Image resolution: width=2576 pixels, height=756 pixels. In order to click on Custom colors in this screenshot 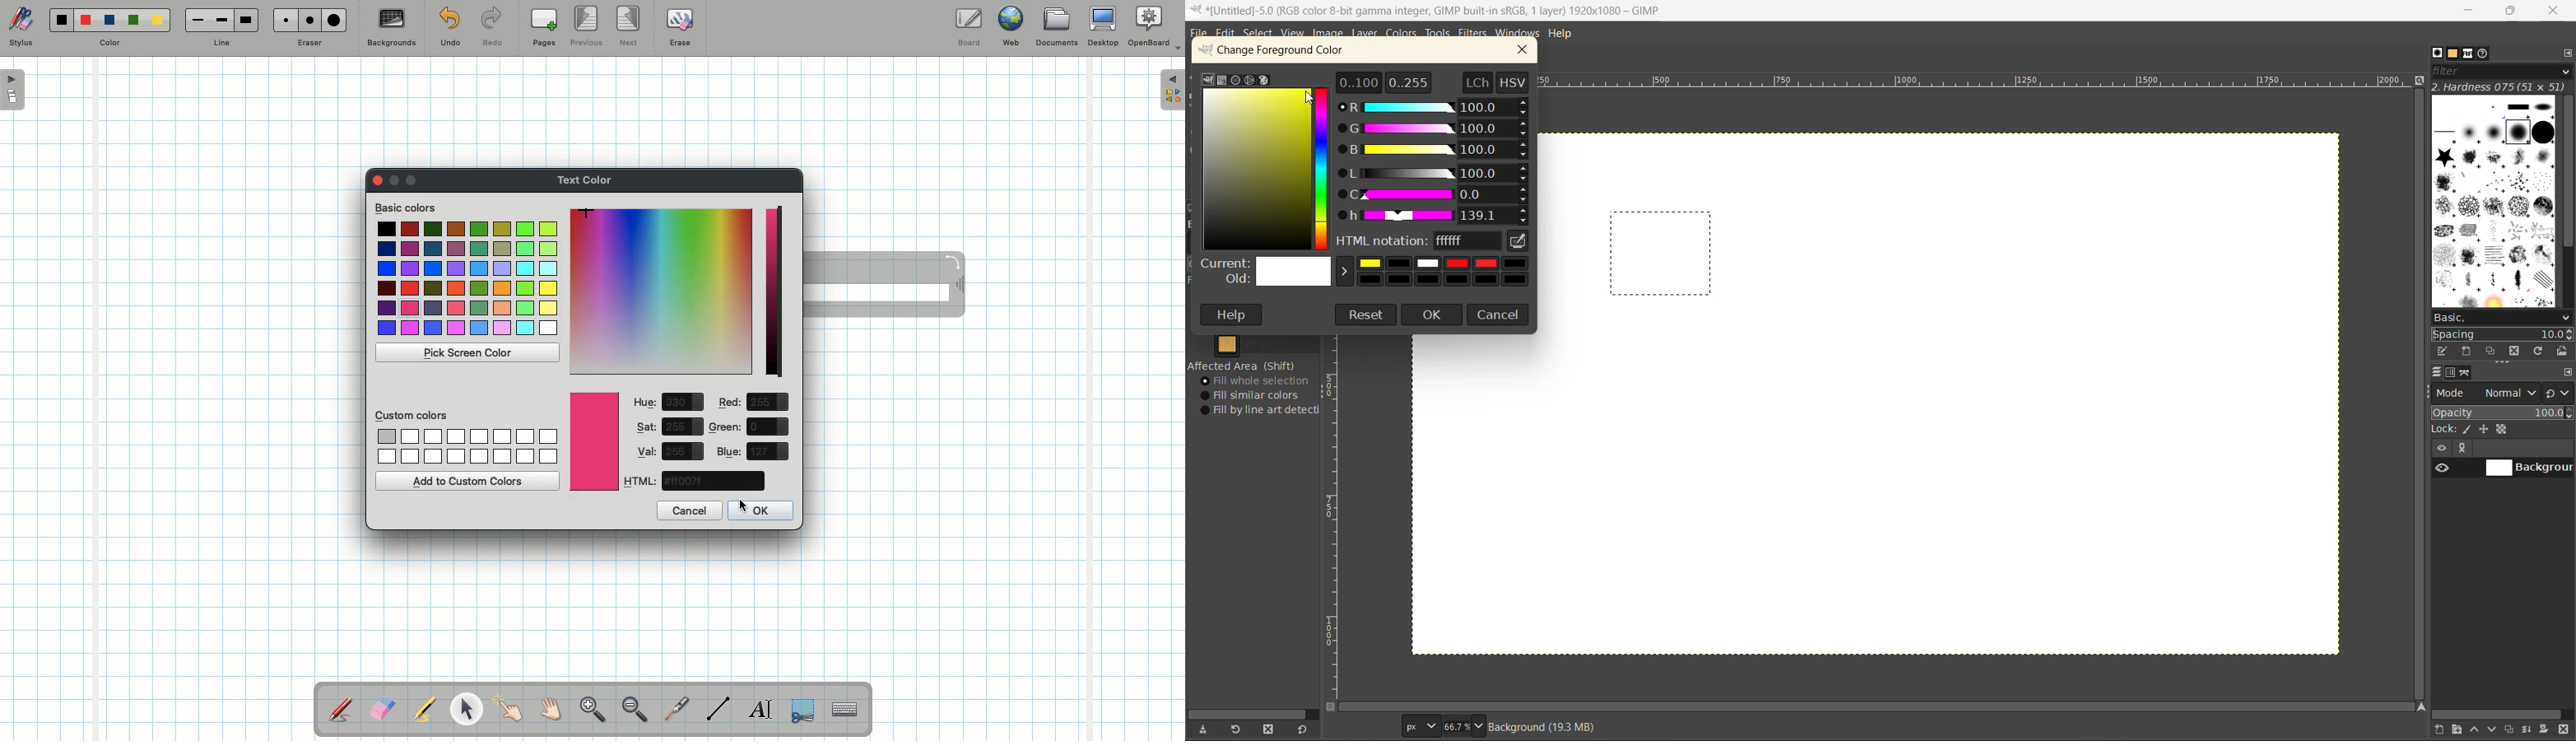, I will do `click(413, 414)`.